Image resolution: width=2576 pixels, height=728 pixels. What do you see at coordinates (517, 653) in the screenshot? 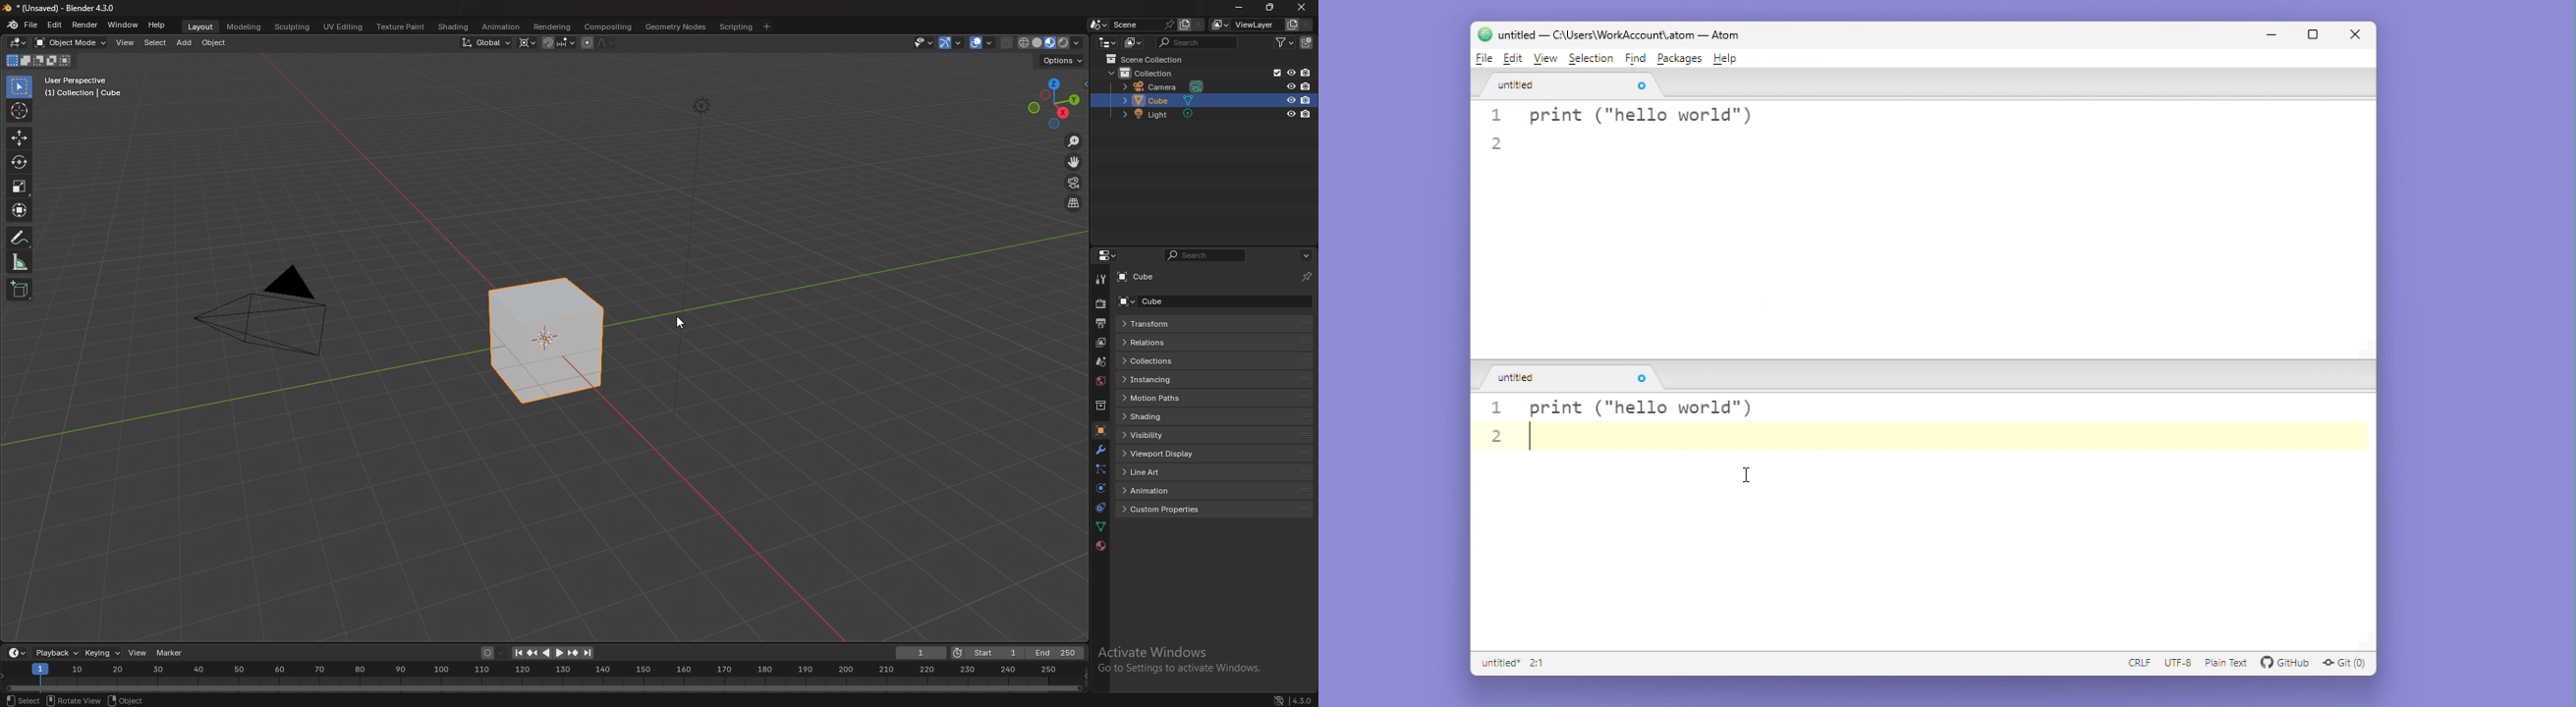
I see `jump to endpoint` at bounding box center [517, 653].